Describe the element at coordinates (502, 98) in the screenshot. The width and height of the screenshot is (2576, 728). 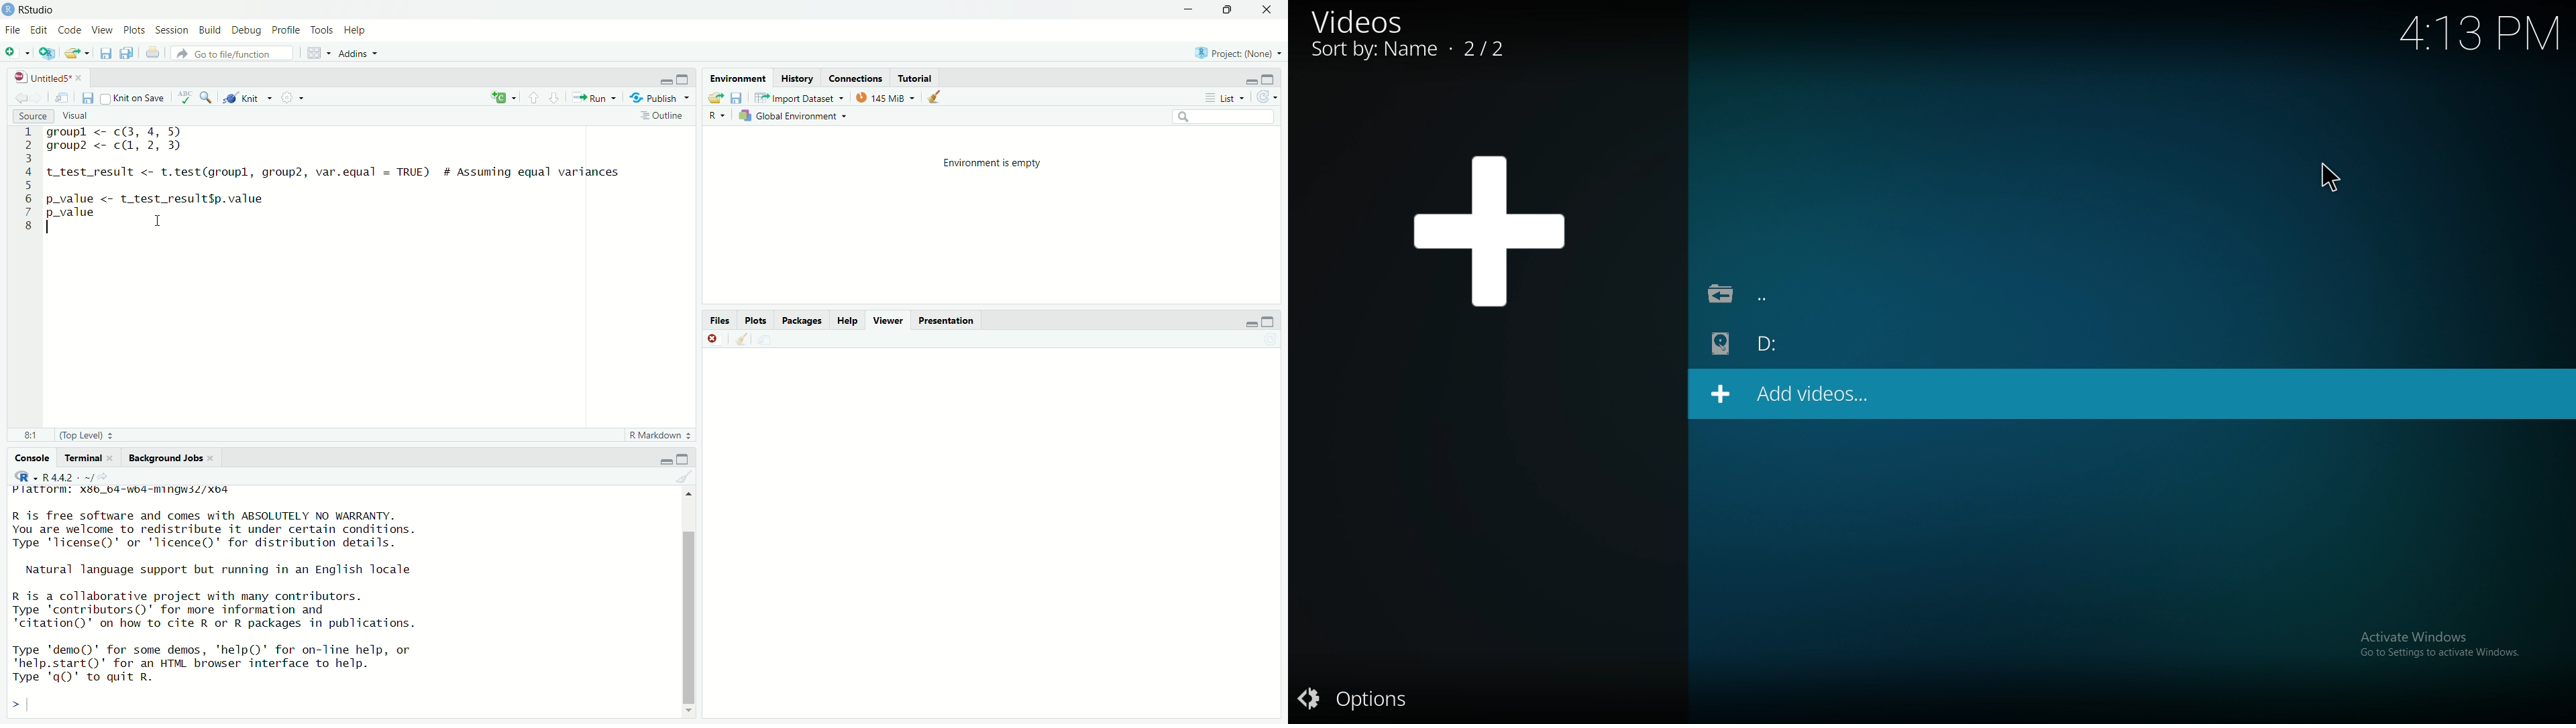
I see `re-run previous code` at that location.